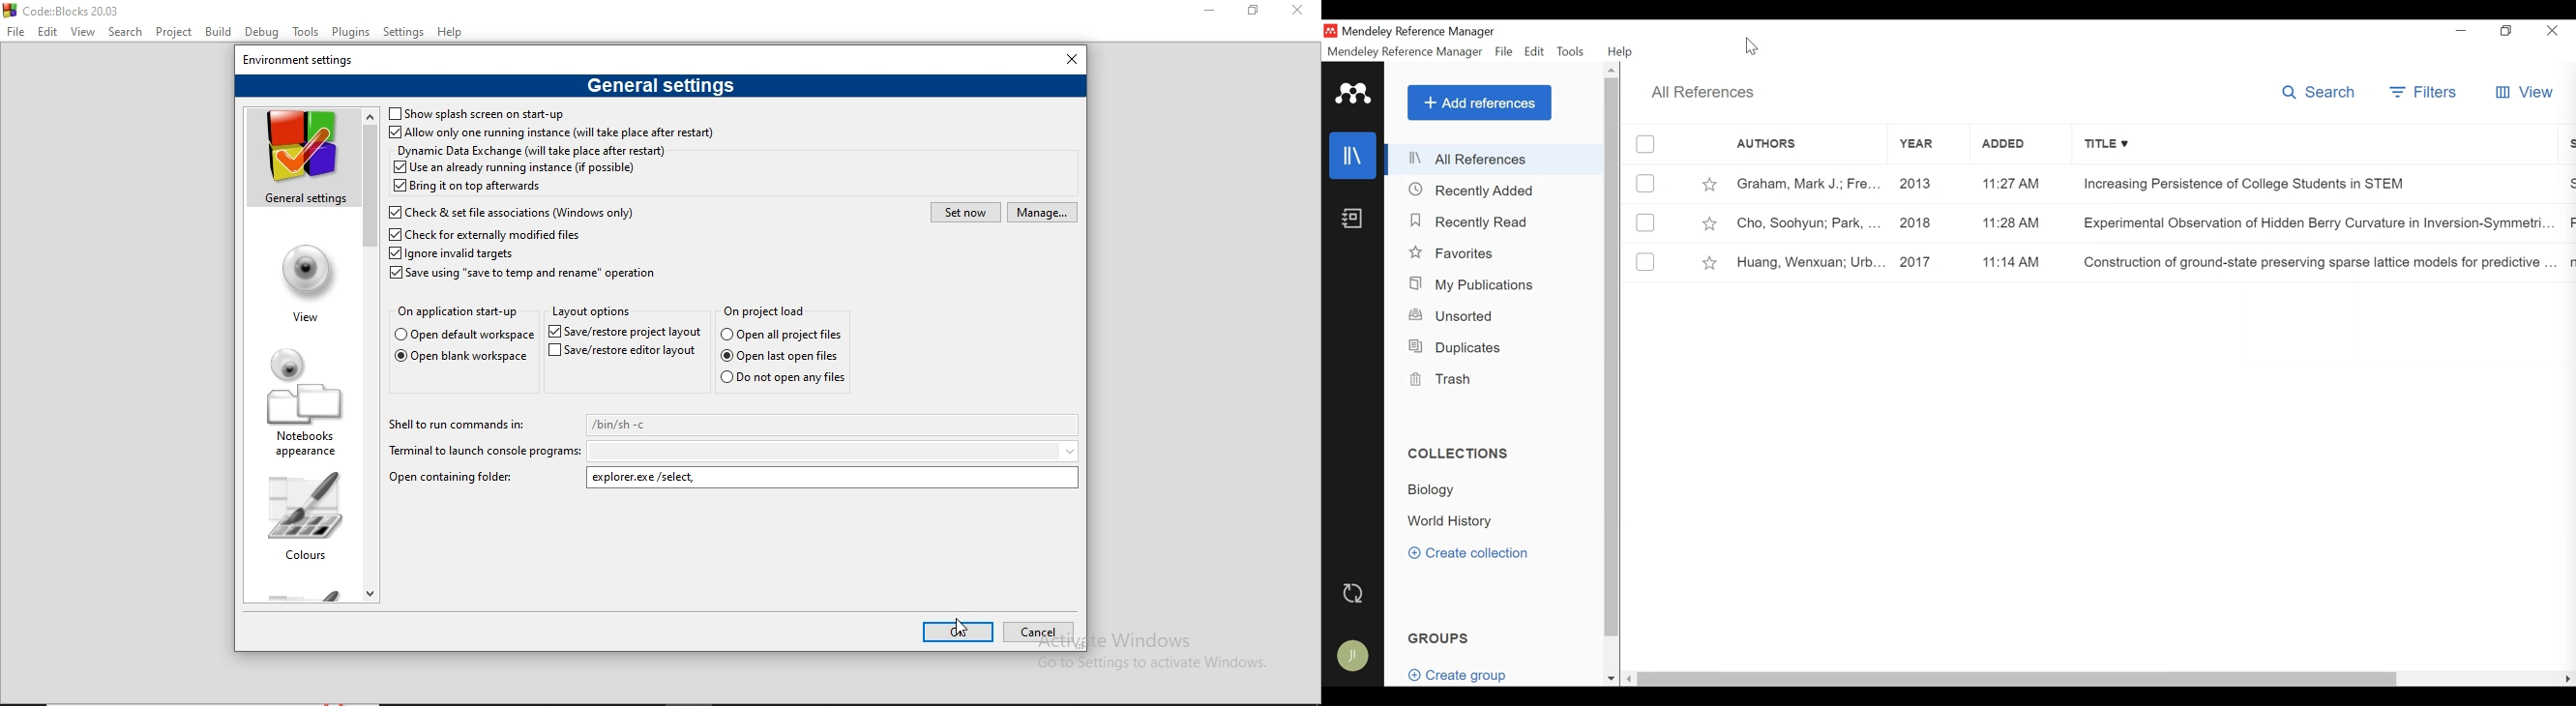 The width and height of the screenshot is (2576, 728). What do you see at coordinates (625, 331) in the screenshot?
I see `Save/restore editor layout` at bounding box center [625, 331].